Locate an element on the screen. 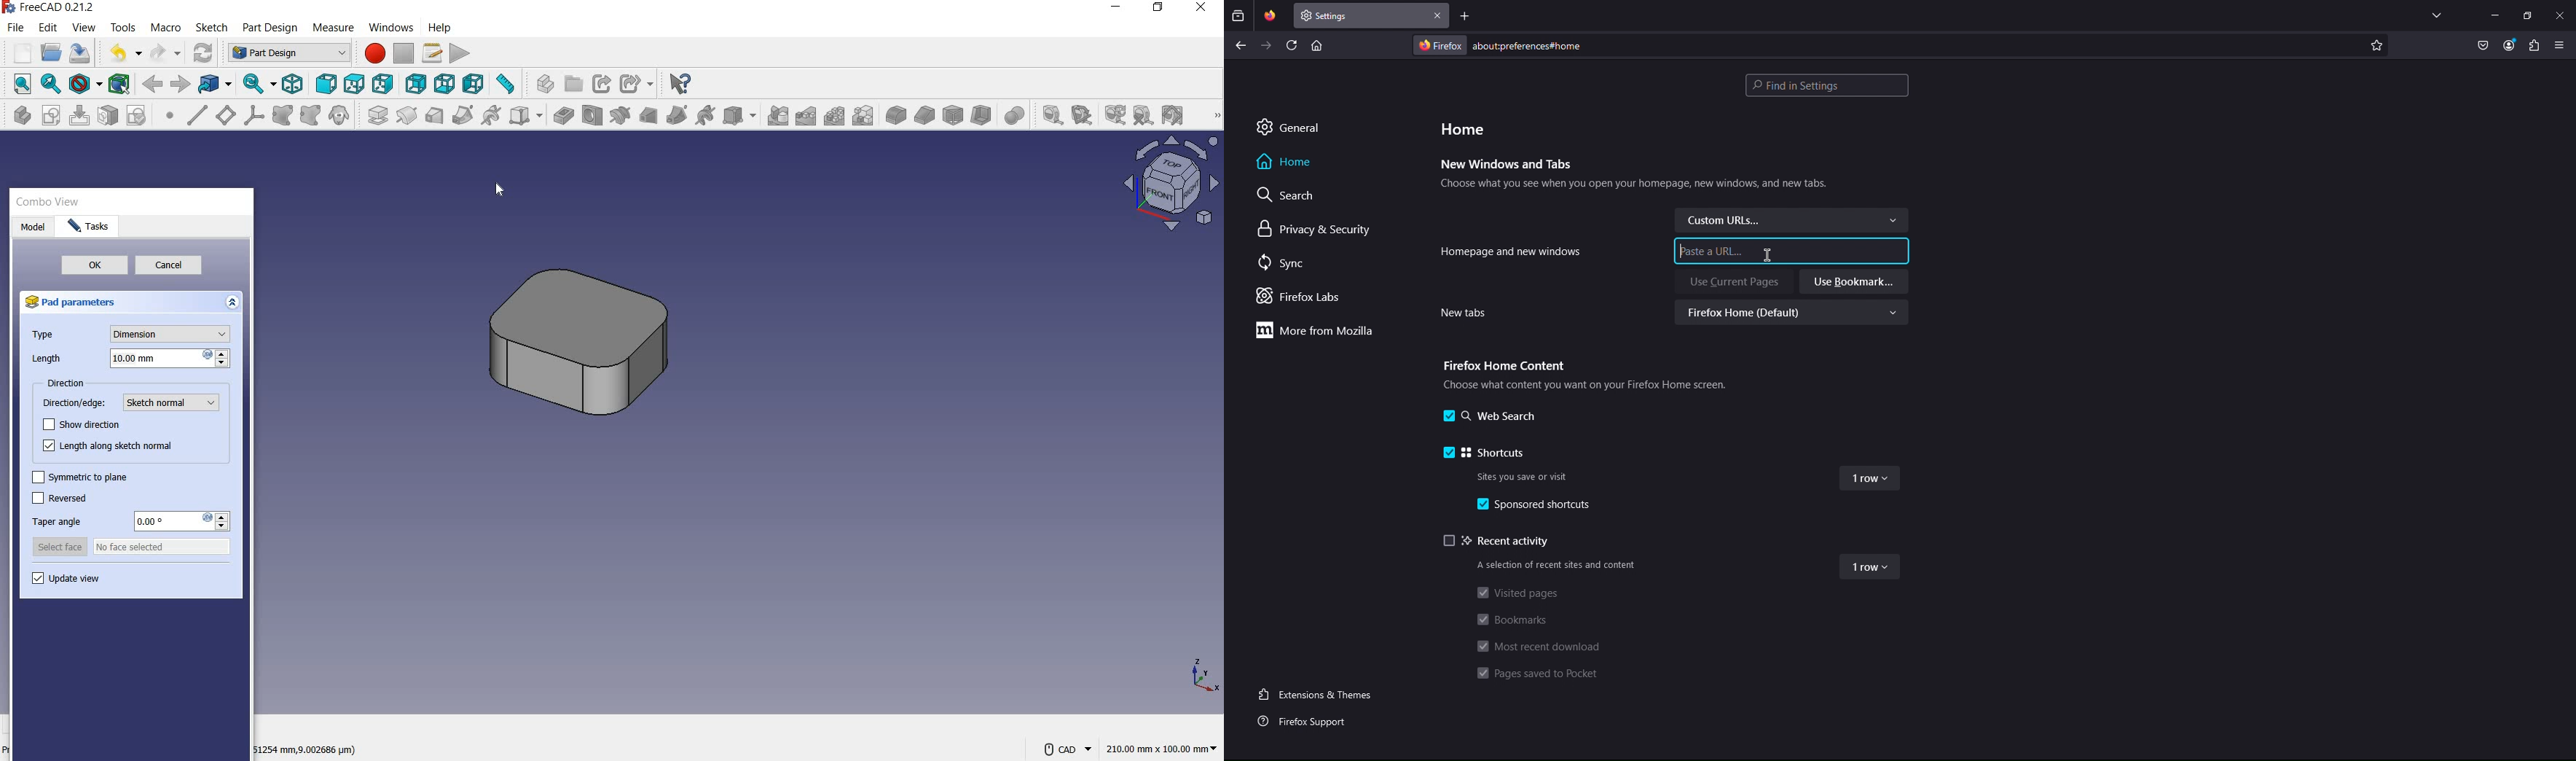 This screenshot has width=2576, height=784. help is located at coordinates (441, 27).